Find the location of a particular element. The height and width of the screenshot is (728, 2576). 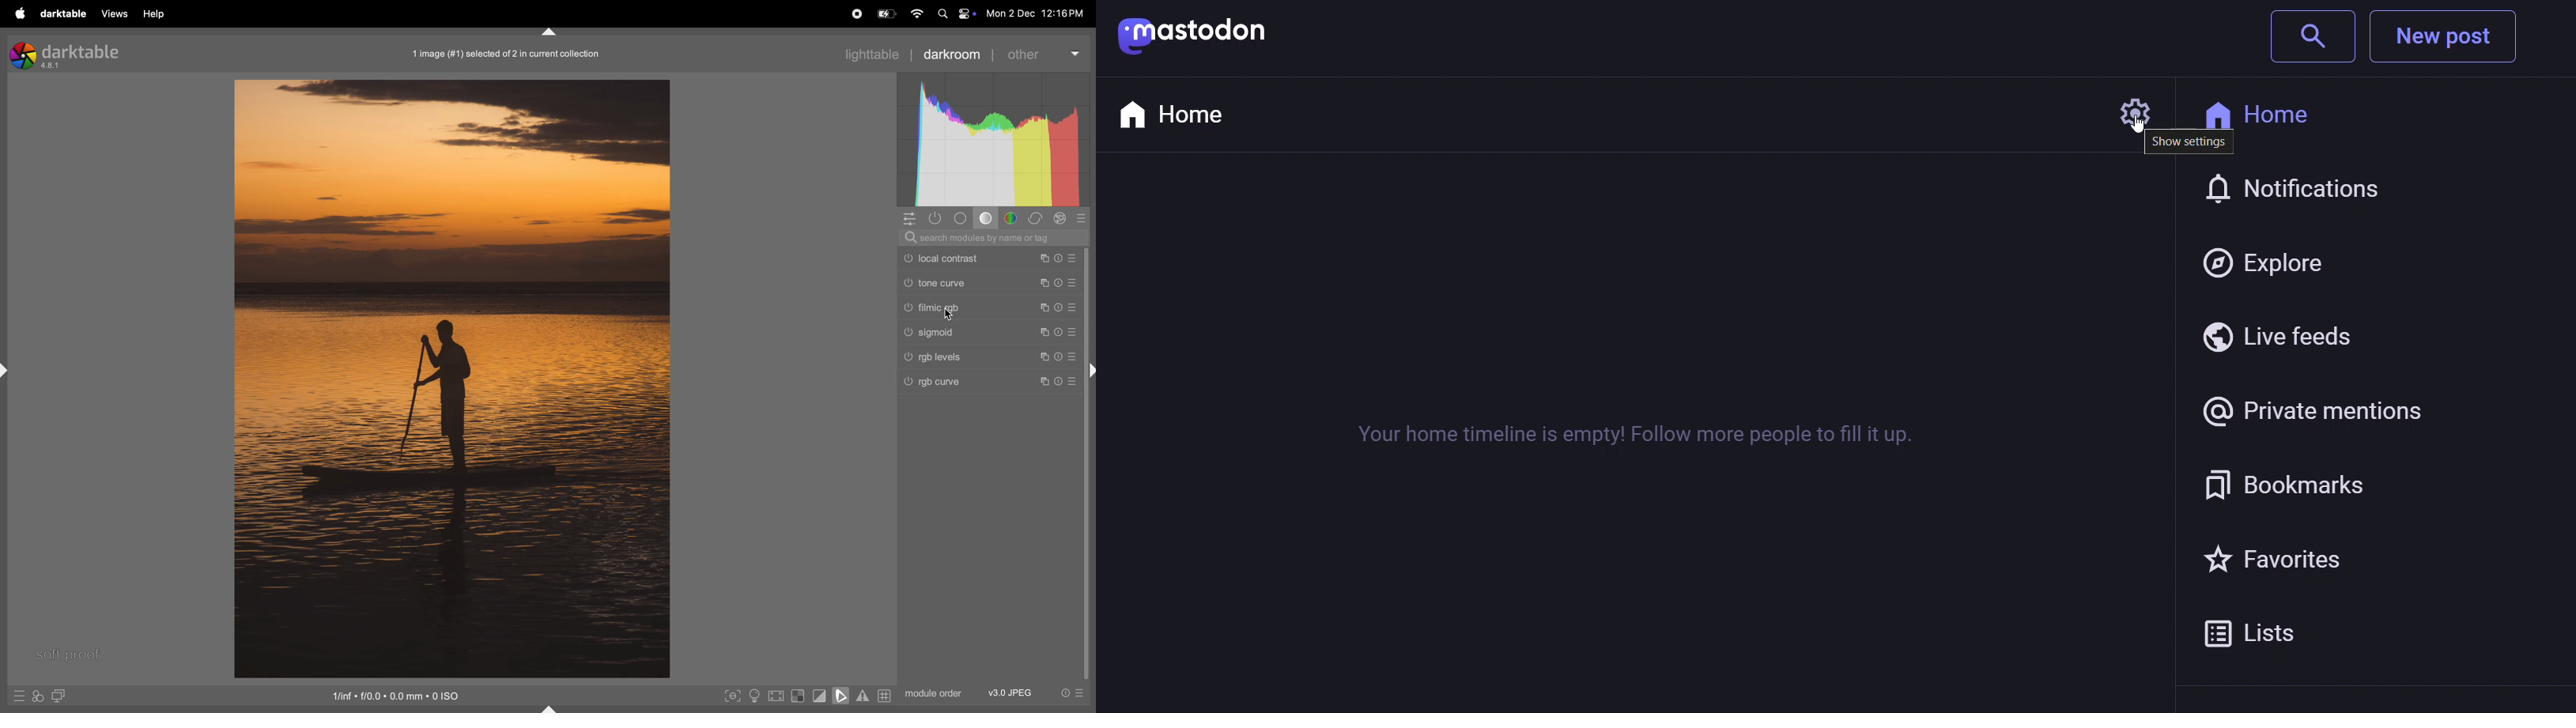

search is located at coordinates (2313, 39).